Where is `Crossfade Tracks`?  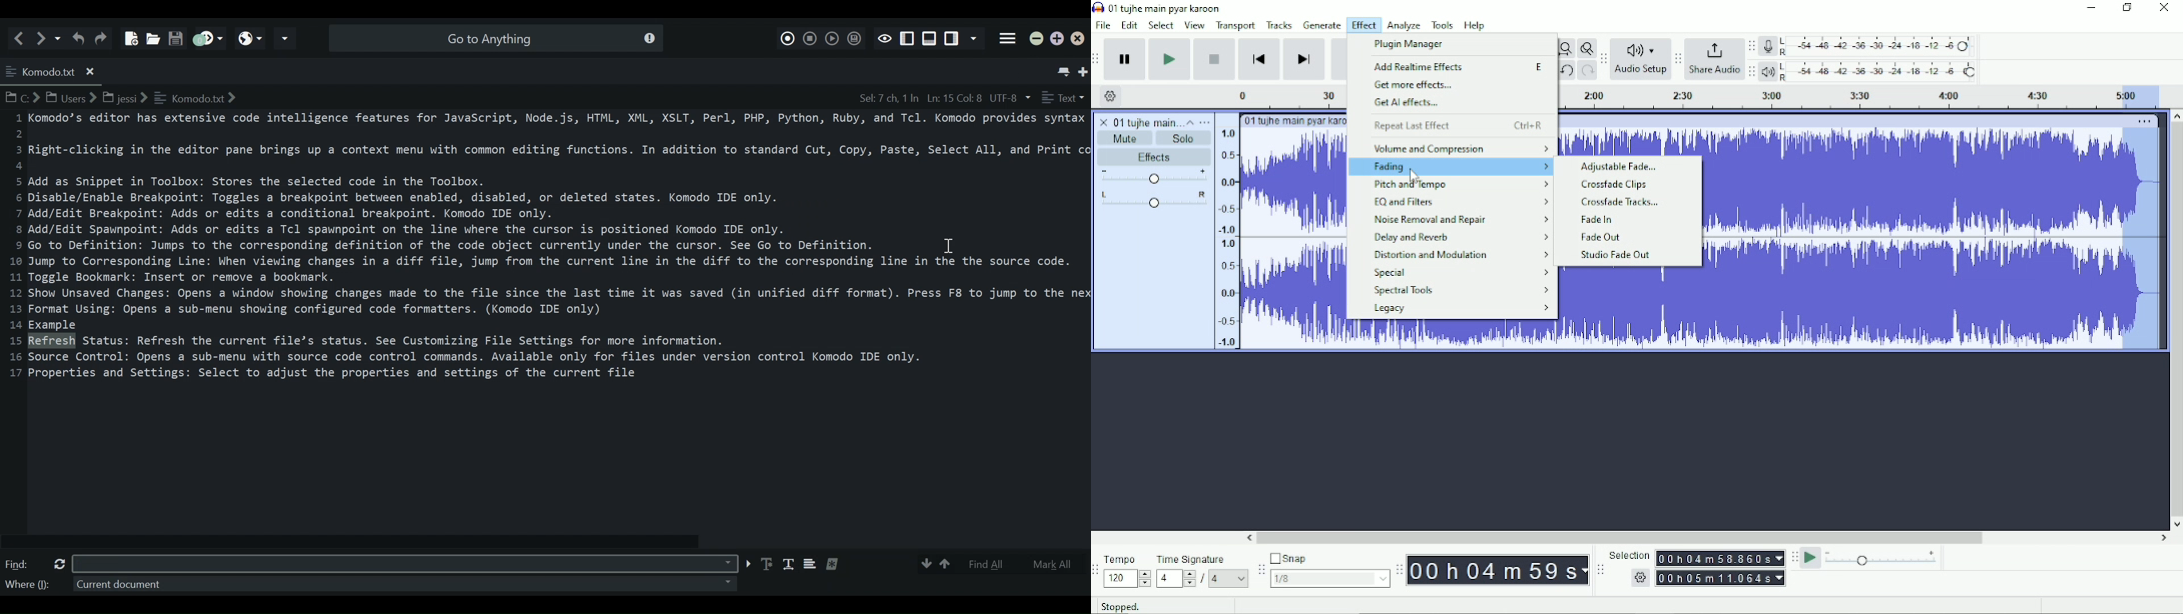 Crossfade Tracks is located at coordinates (1624, 202).